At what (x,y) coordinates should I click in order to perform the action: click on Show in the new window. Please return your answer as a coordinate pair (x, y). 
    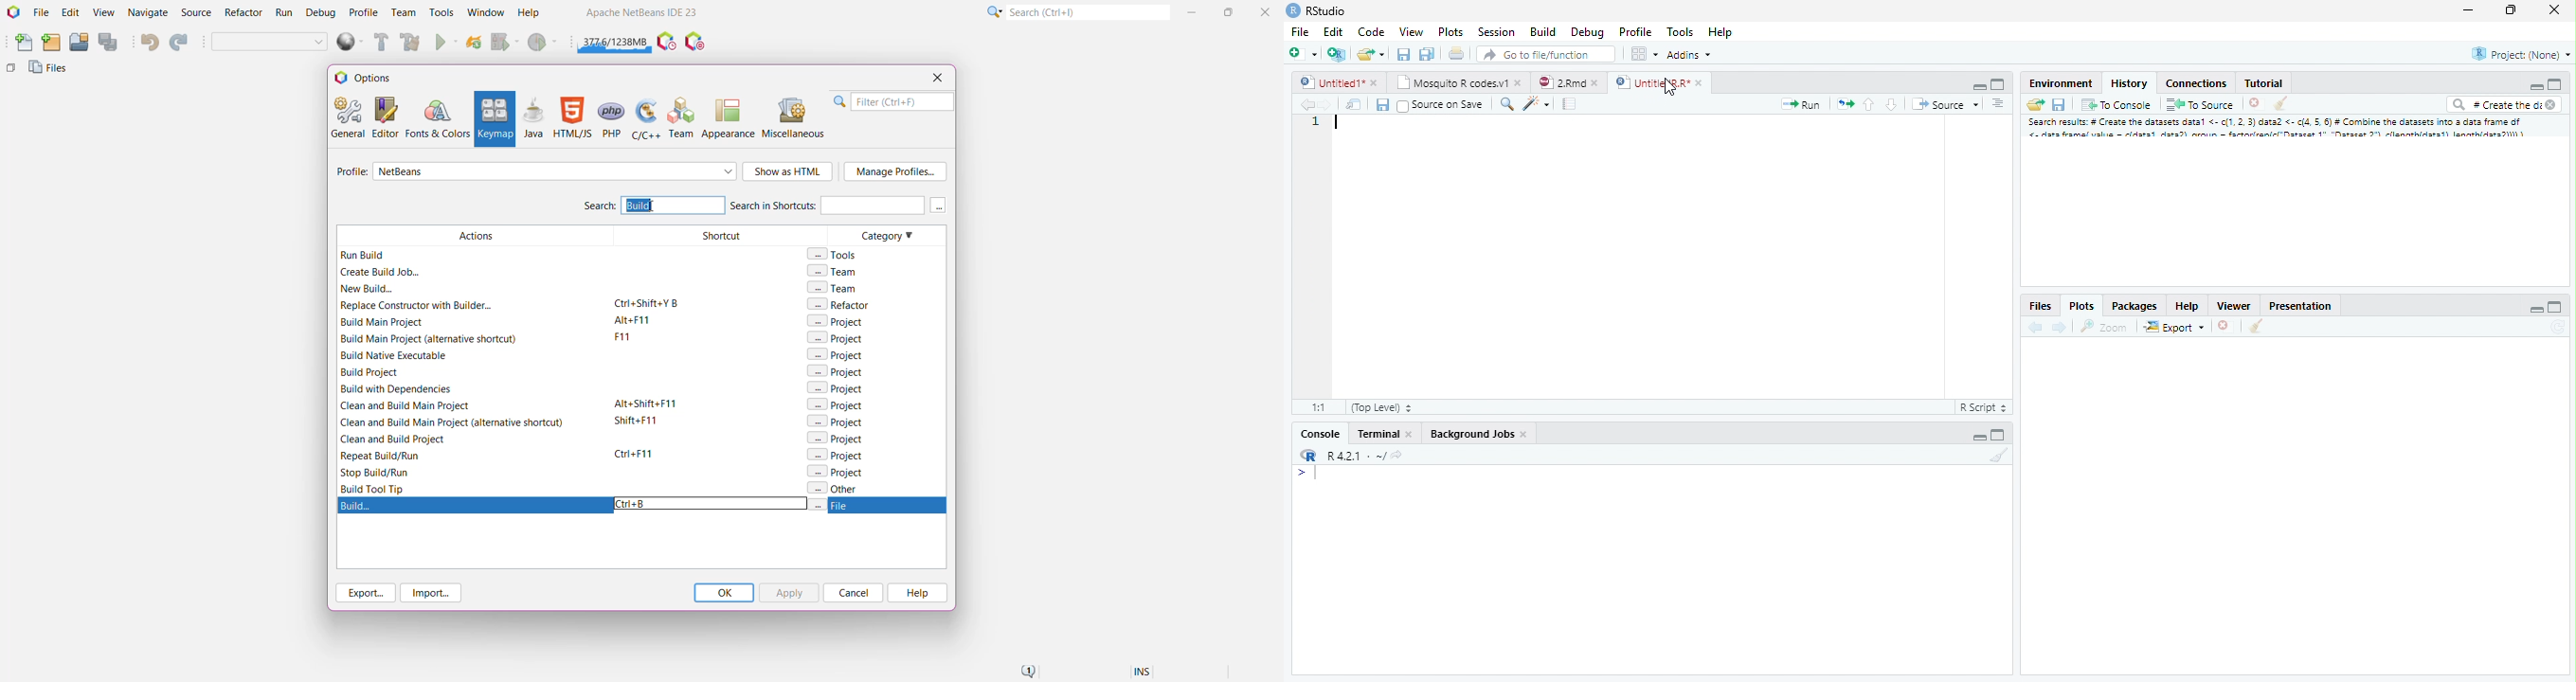
    Looking at the image, I should click on (1352, 104).